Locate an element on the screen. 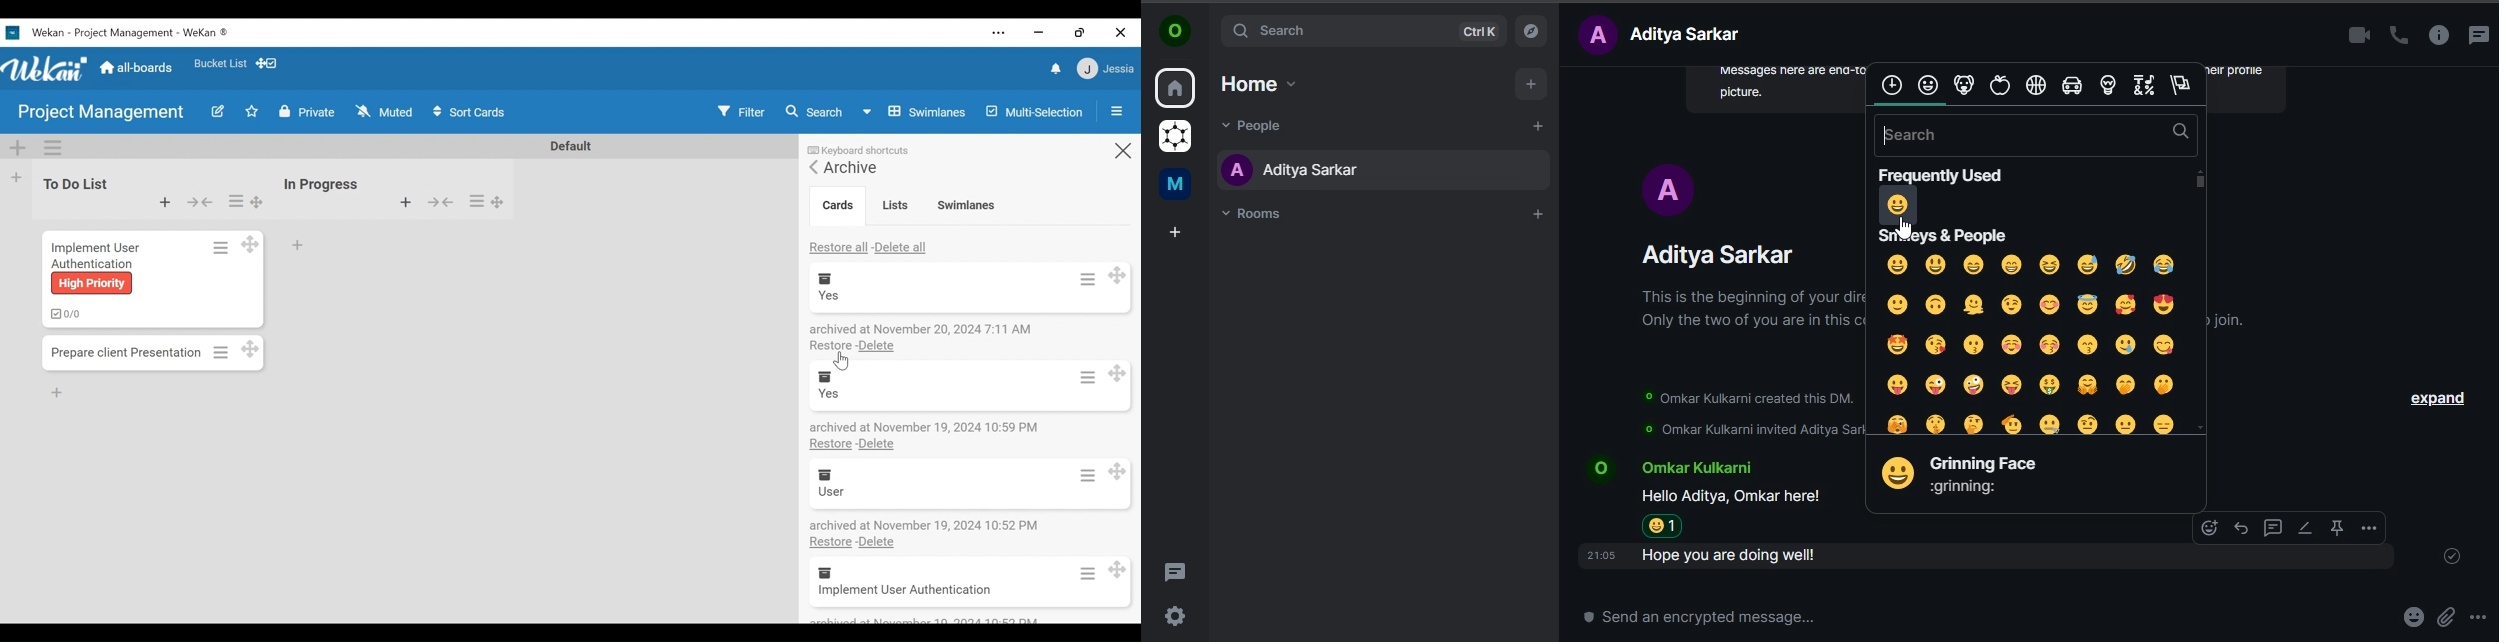 The image size is (2520, 644). face with tear of joy is located at coordinates (2166, 266).